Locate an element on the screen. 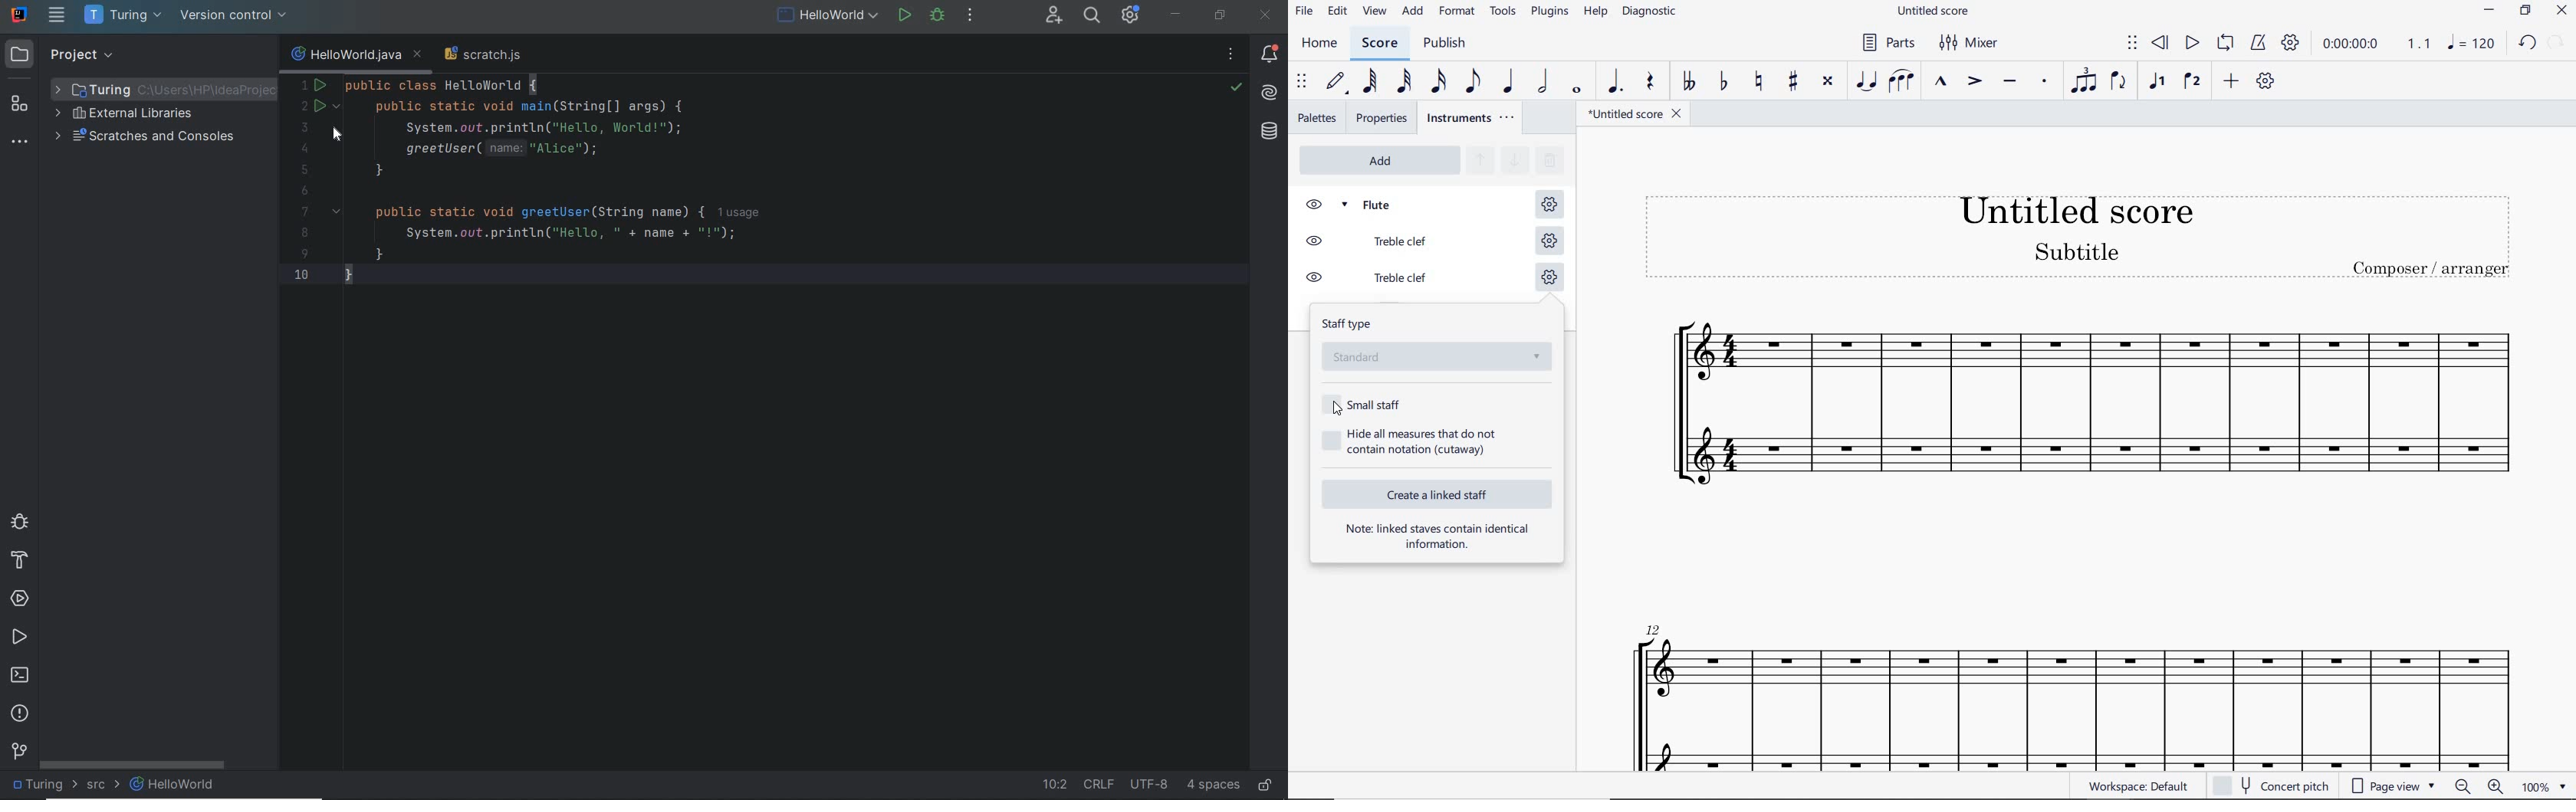 This screenshot has height=812, width=2576. SELECT TO MOVE is located at coordinates (2131, 43).